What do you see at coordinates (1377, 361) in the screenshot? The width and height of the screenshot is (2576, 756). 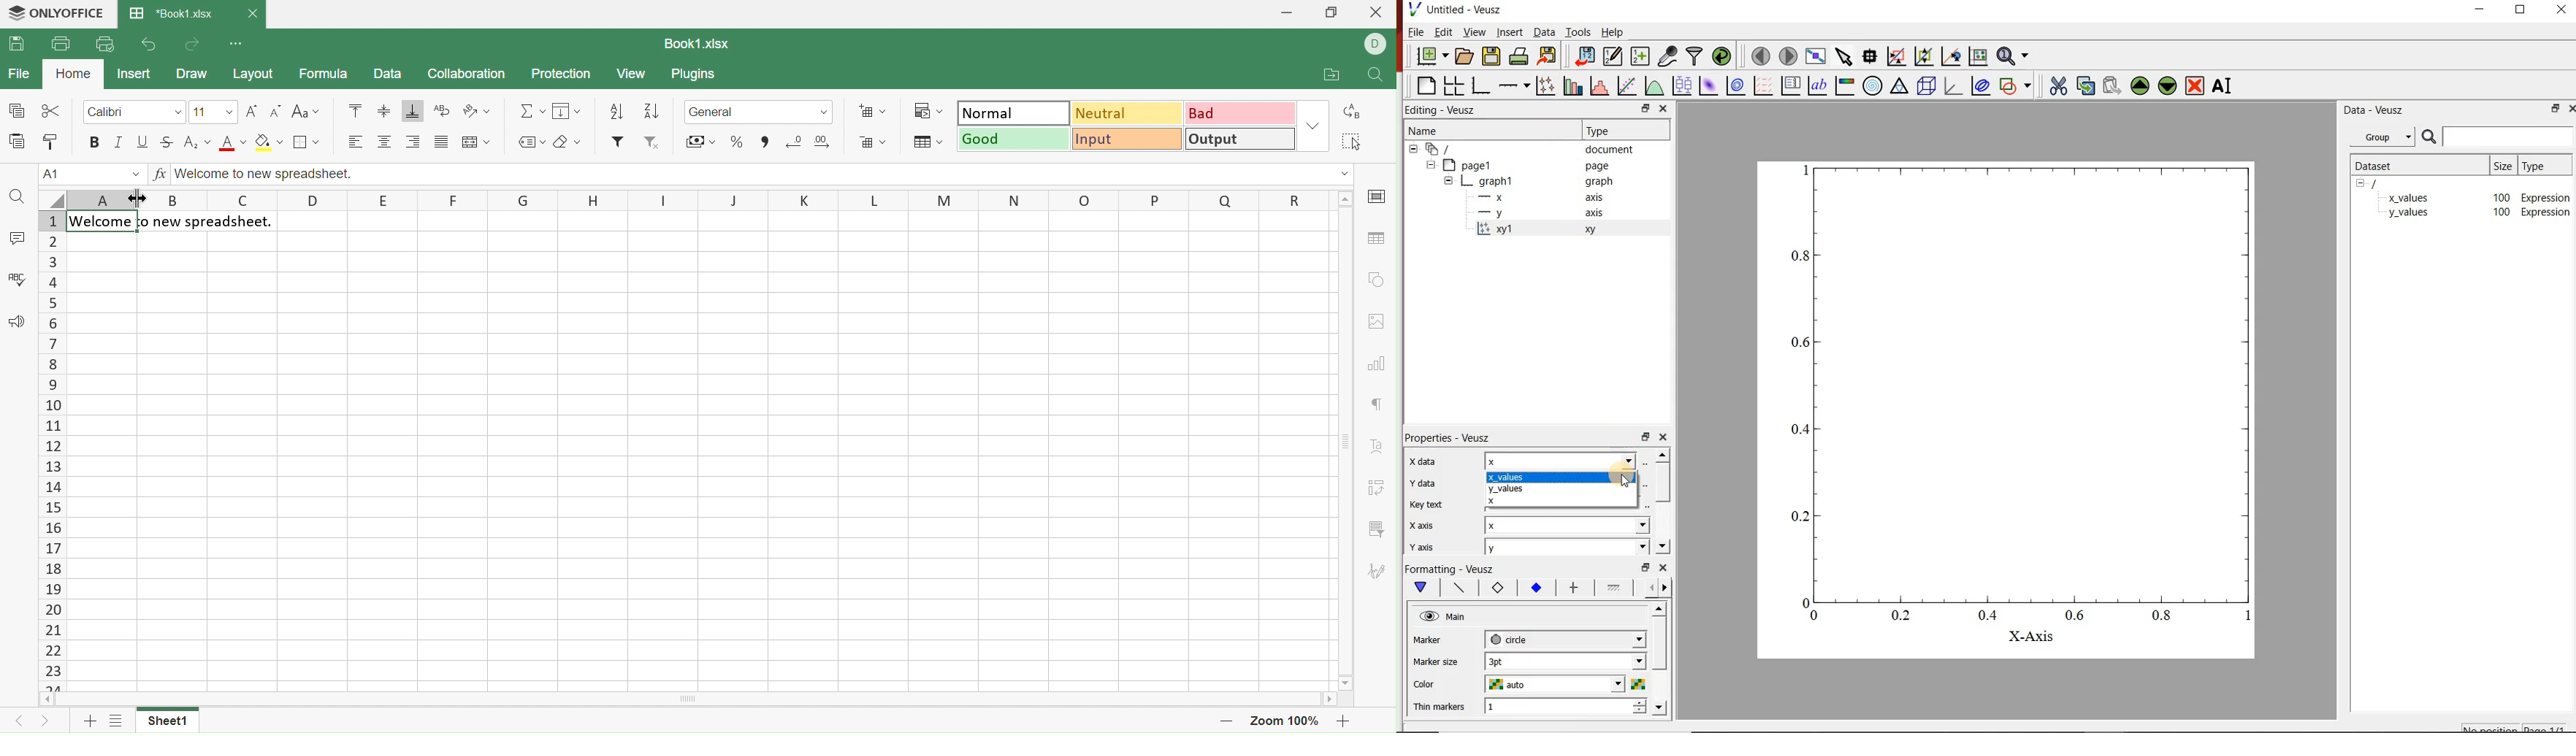 I see `chart settings` at bounding box center [1377, 361].